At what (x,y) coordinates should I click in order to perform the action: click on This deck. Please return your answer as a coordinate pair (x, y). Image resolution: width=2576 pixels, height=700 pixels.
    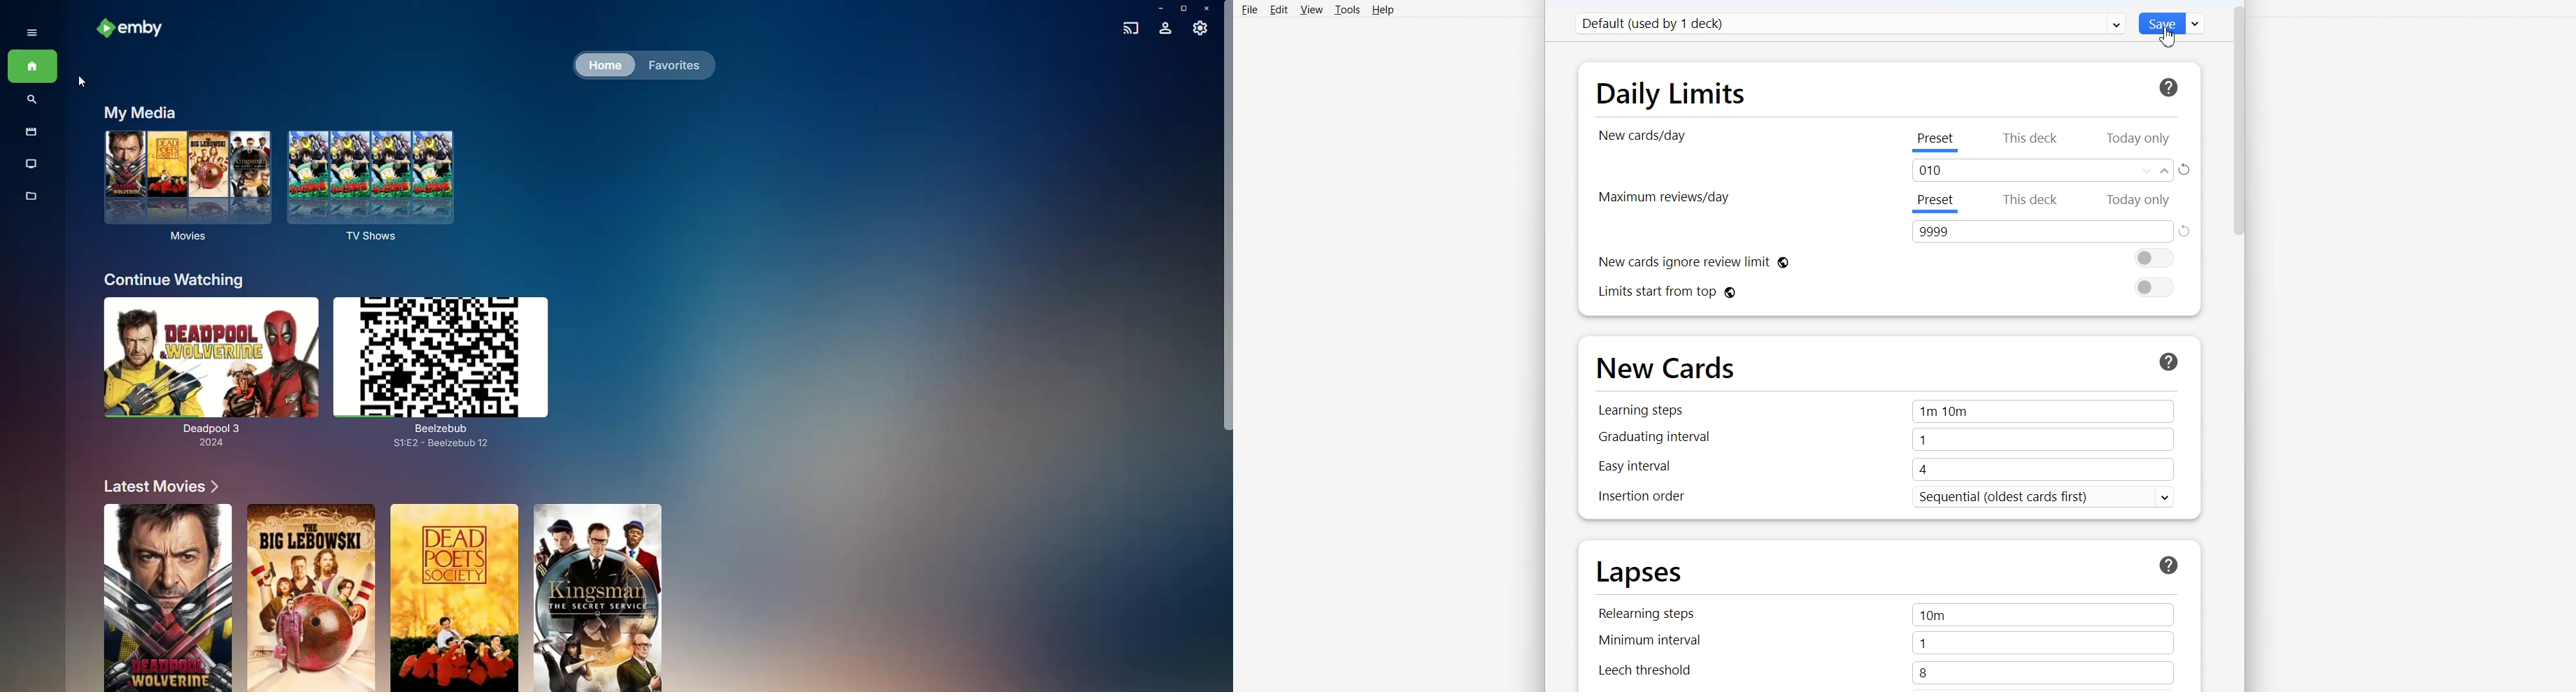
    Looking at the image, I should click on (2032, 138).